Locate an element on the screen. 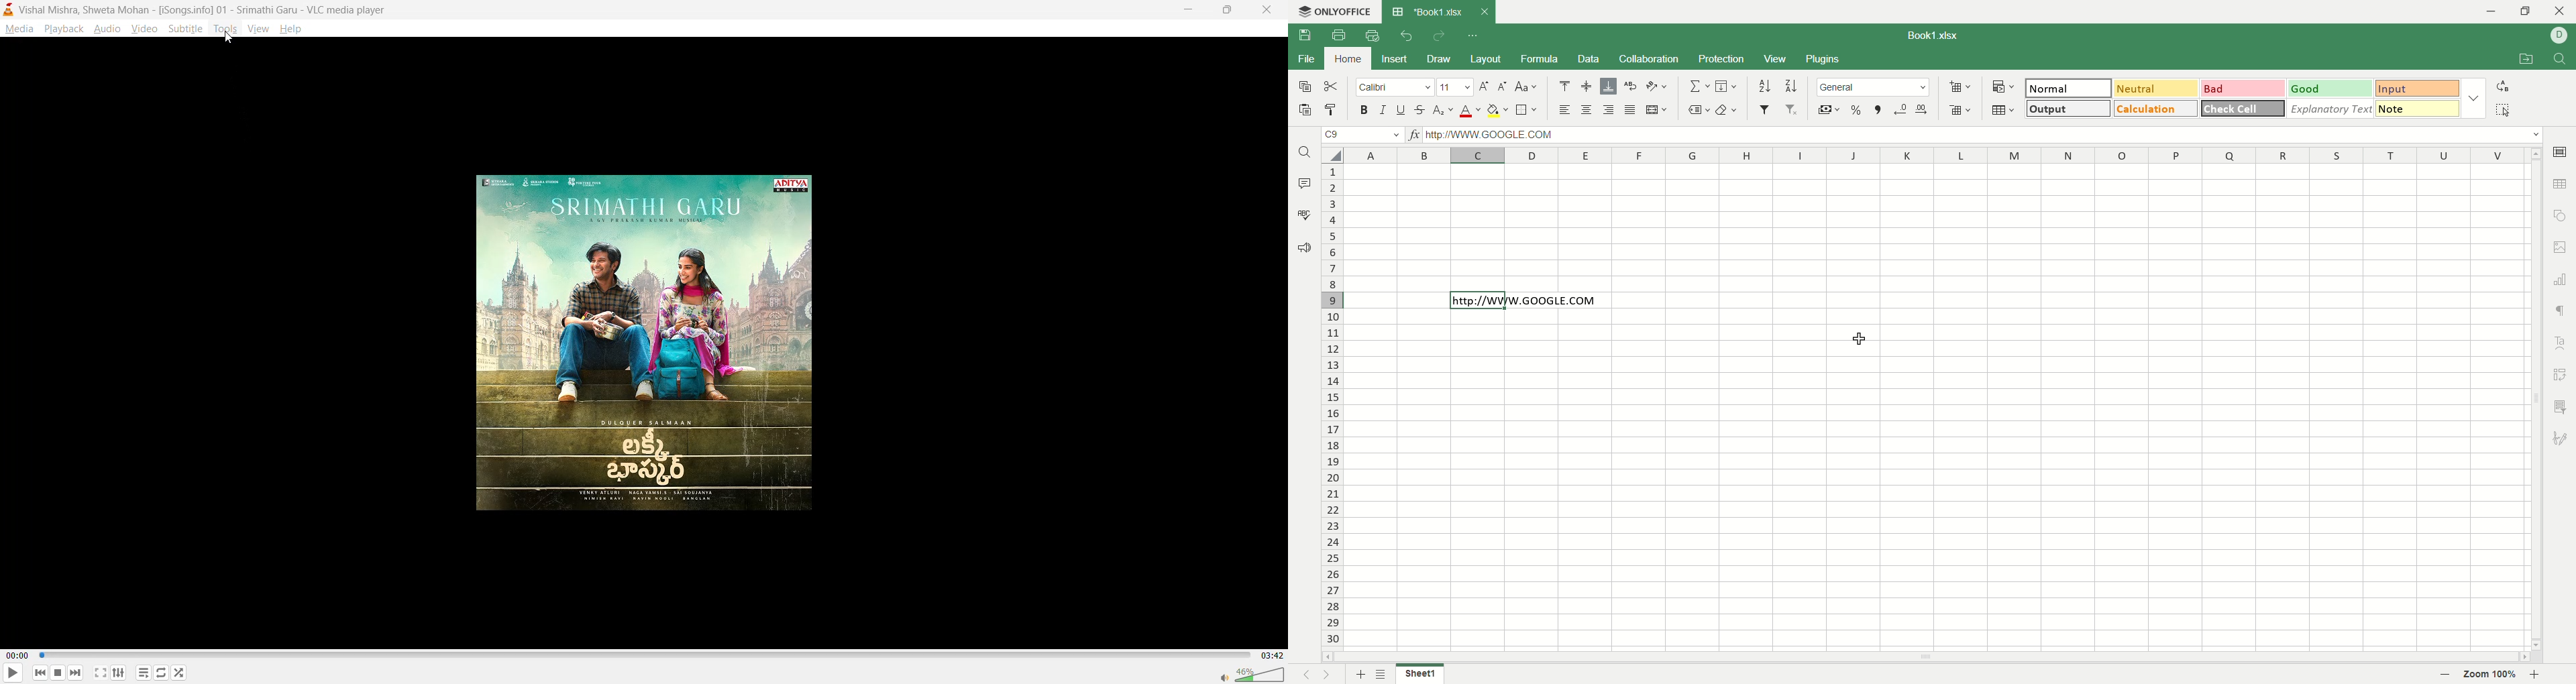 The height and width of the screenshot is (700, 2576). font size is located at coordinates (1457, 87).